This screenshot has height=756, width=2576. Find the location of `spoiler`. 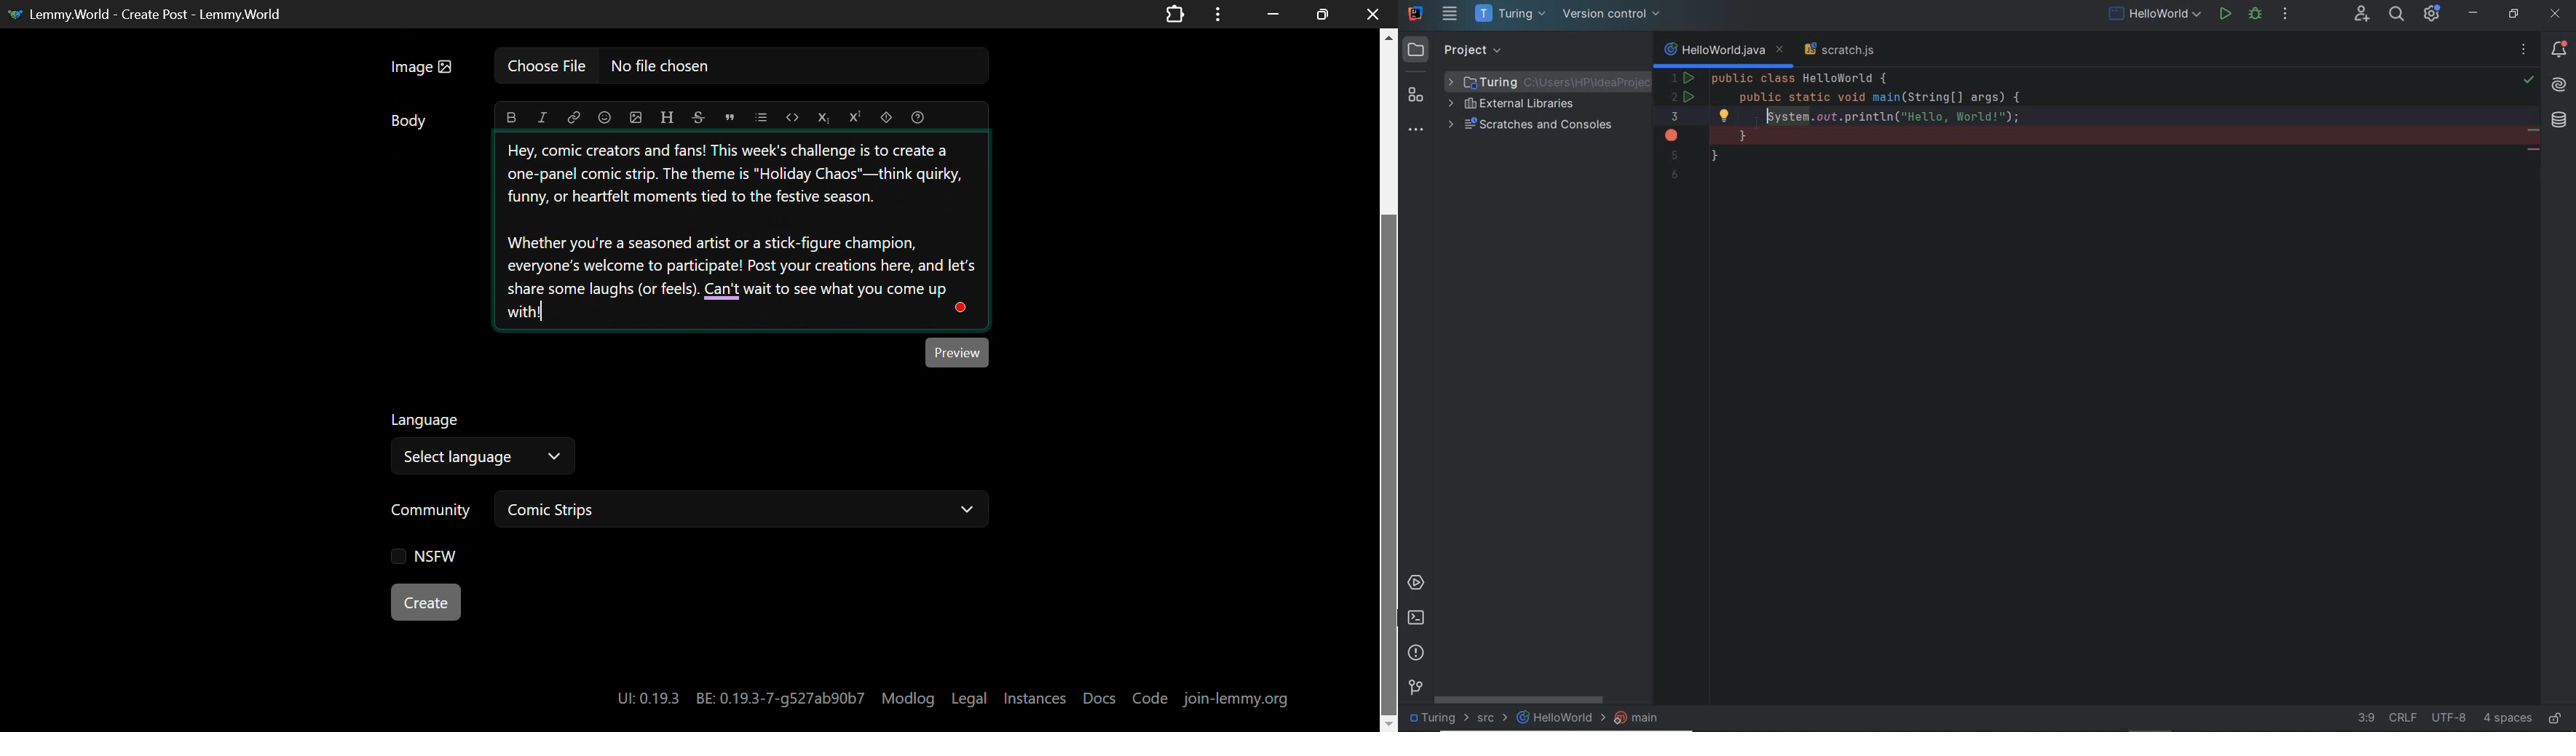

spoiler is located at coordinates (890, 117).